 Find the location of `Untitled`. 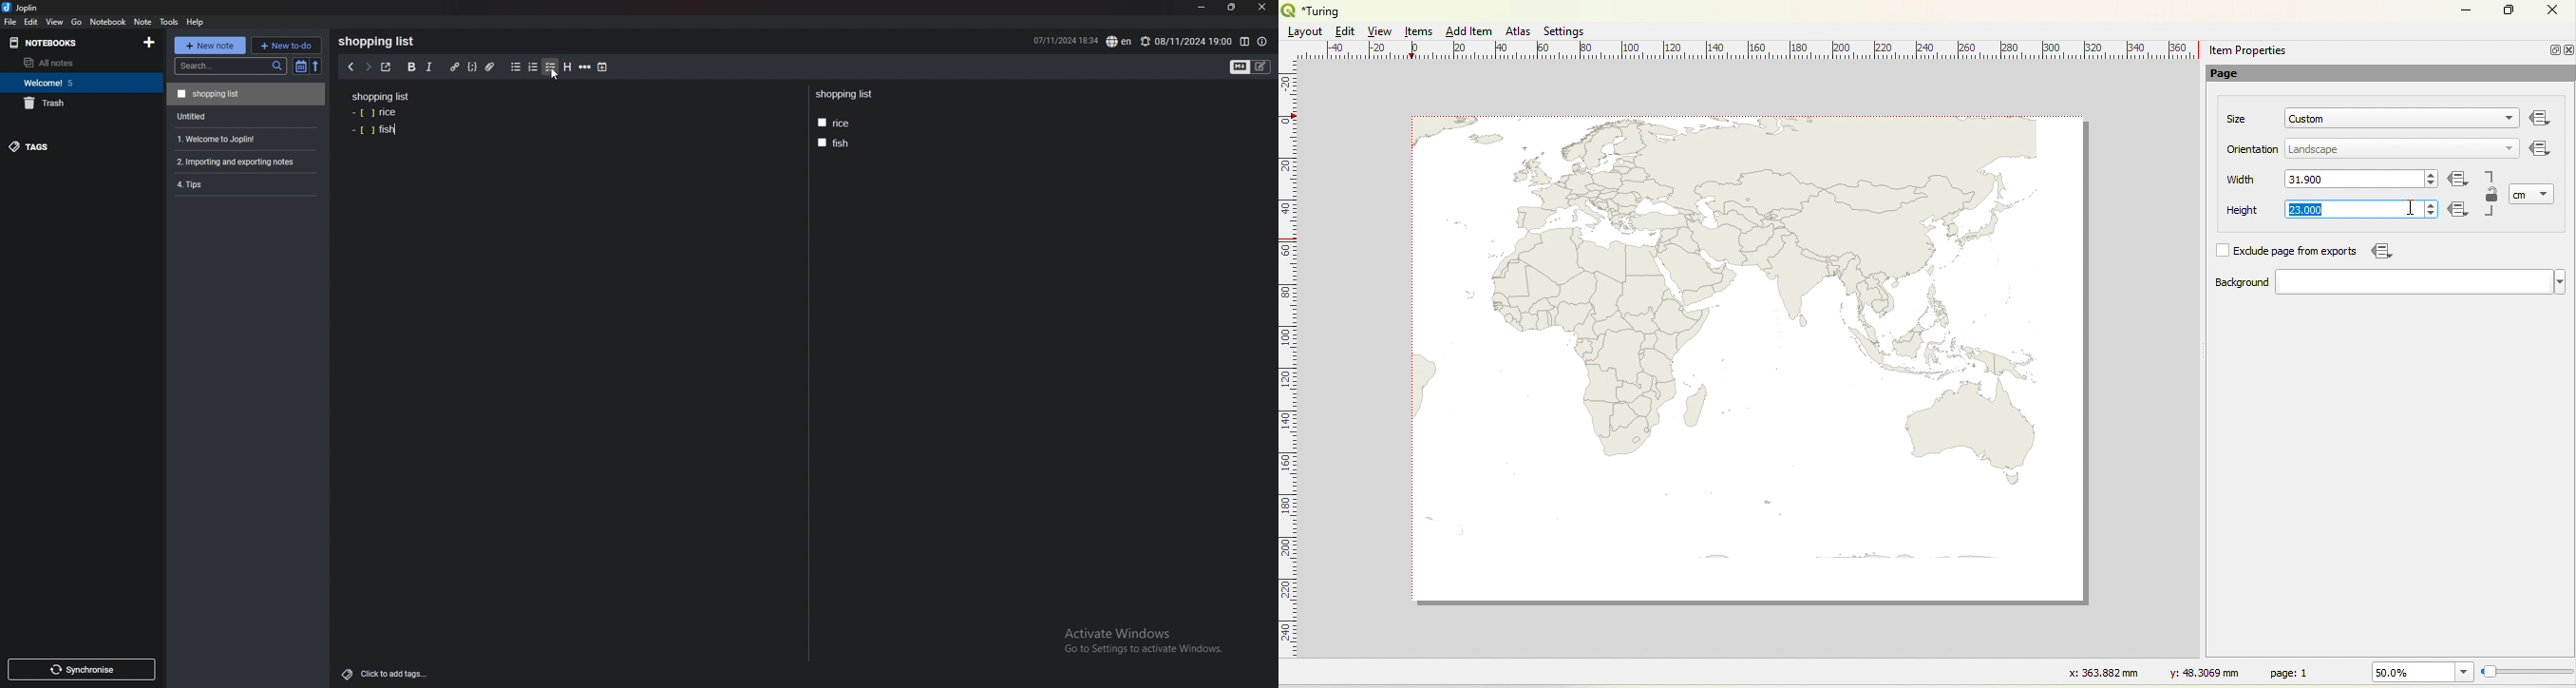

Untitled is located at coordinates (244, 115).